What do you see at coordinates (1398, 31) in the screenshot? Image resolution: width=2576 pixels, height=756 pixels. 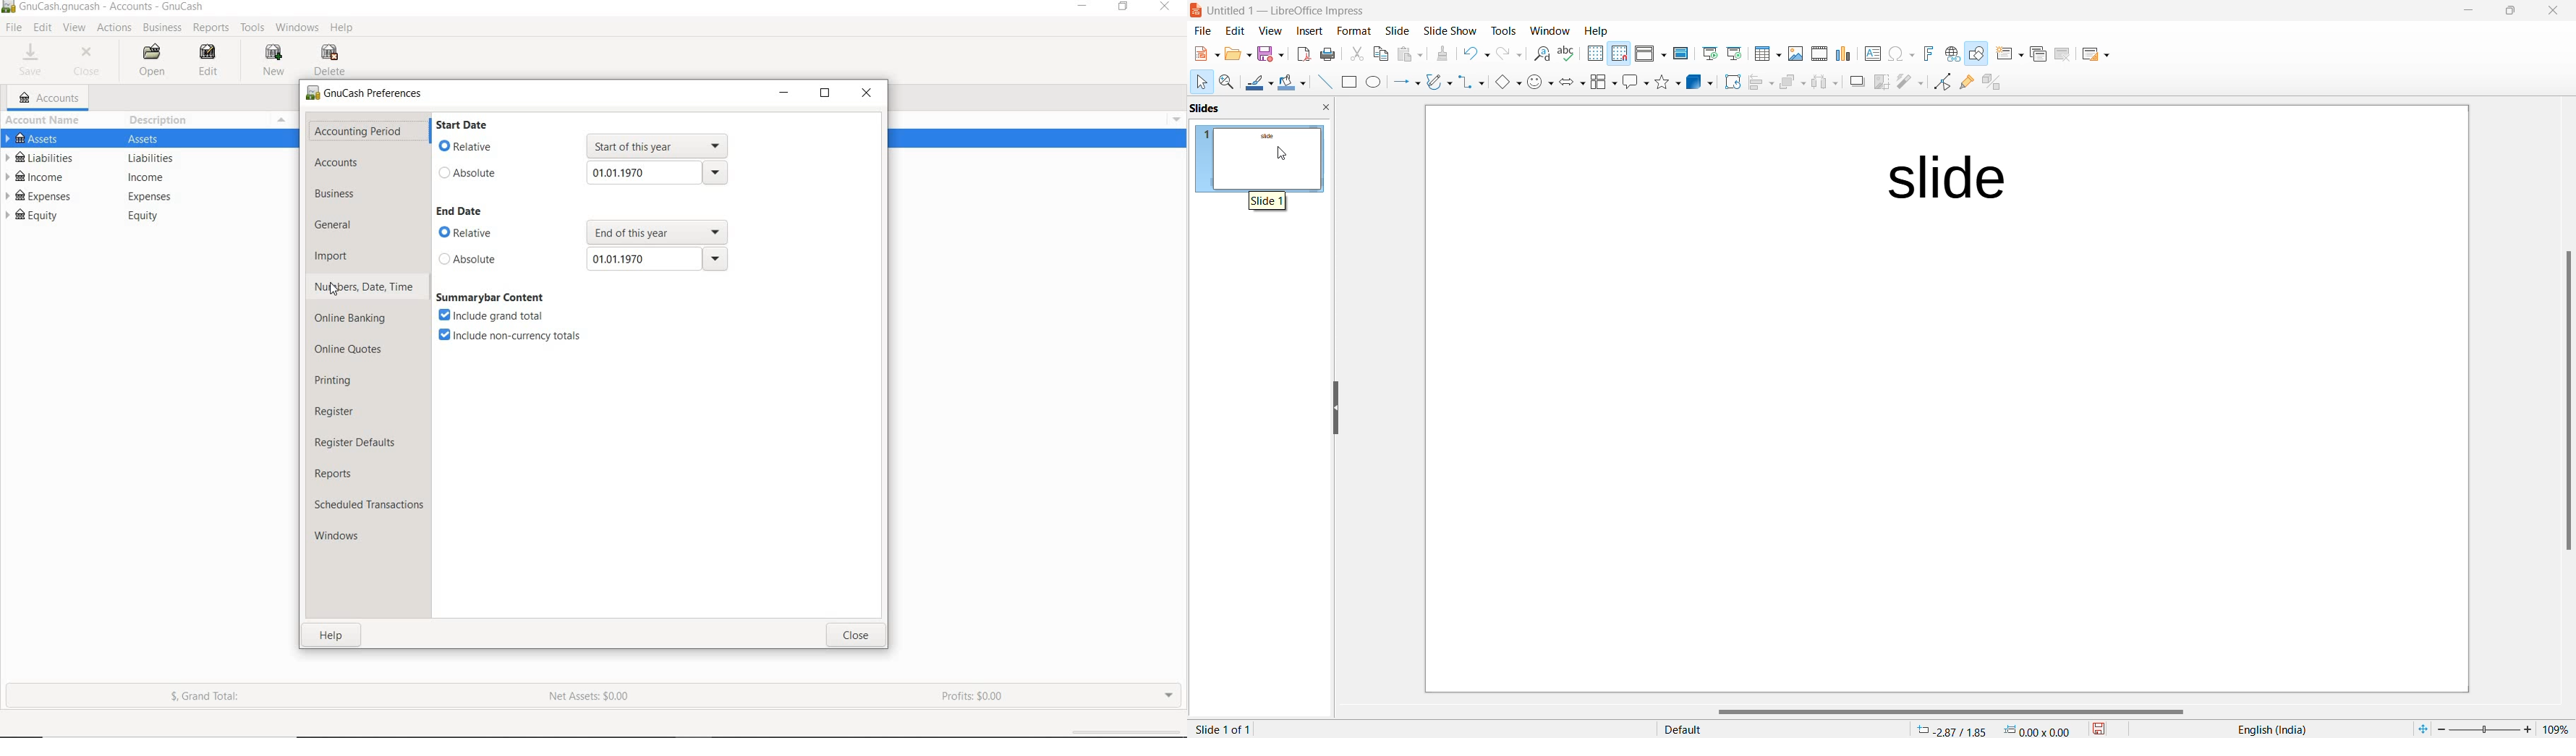 I see `Slide` at bounding box center [1398, 31].